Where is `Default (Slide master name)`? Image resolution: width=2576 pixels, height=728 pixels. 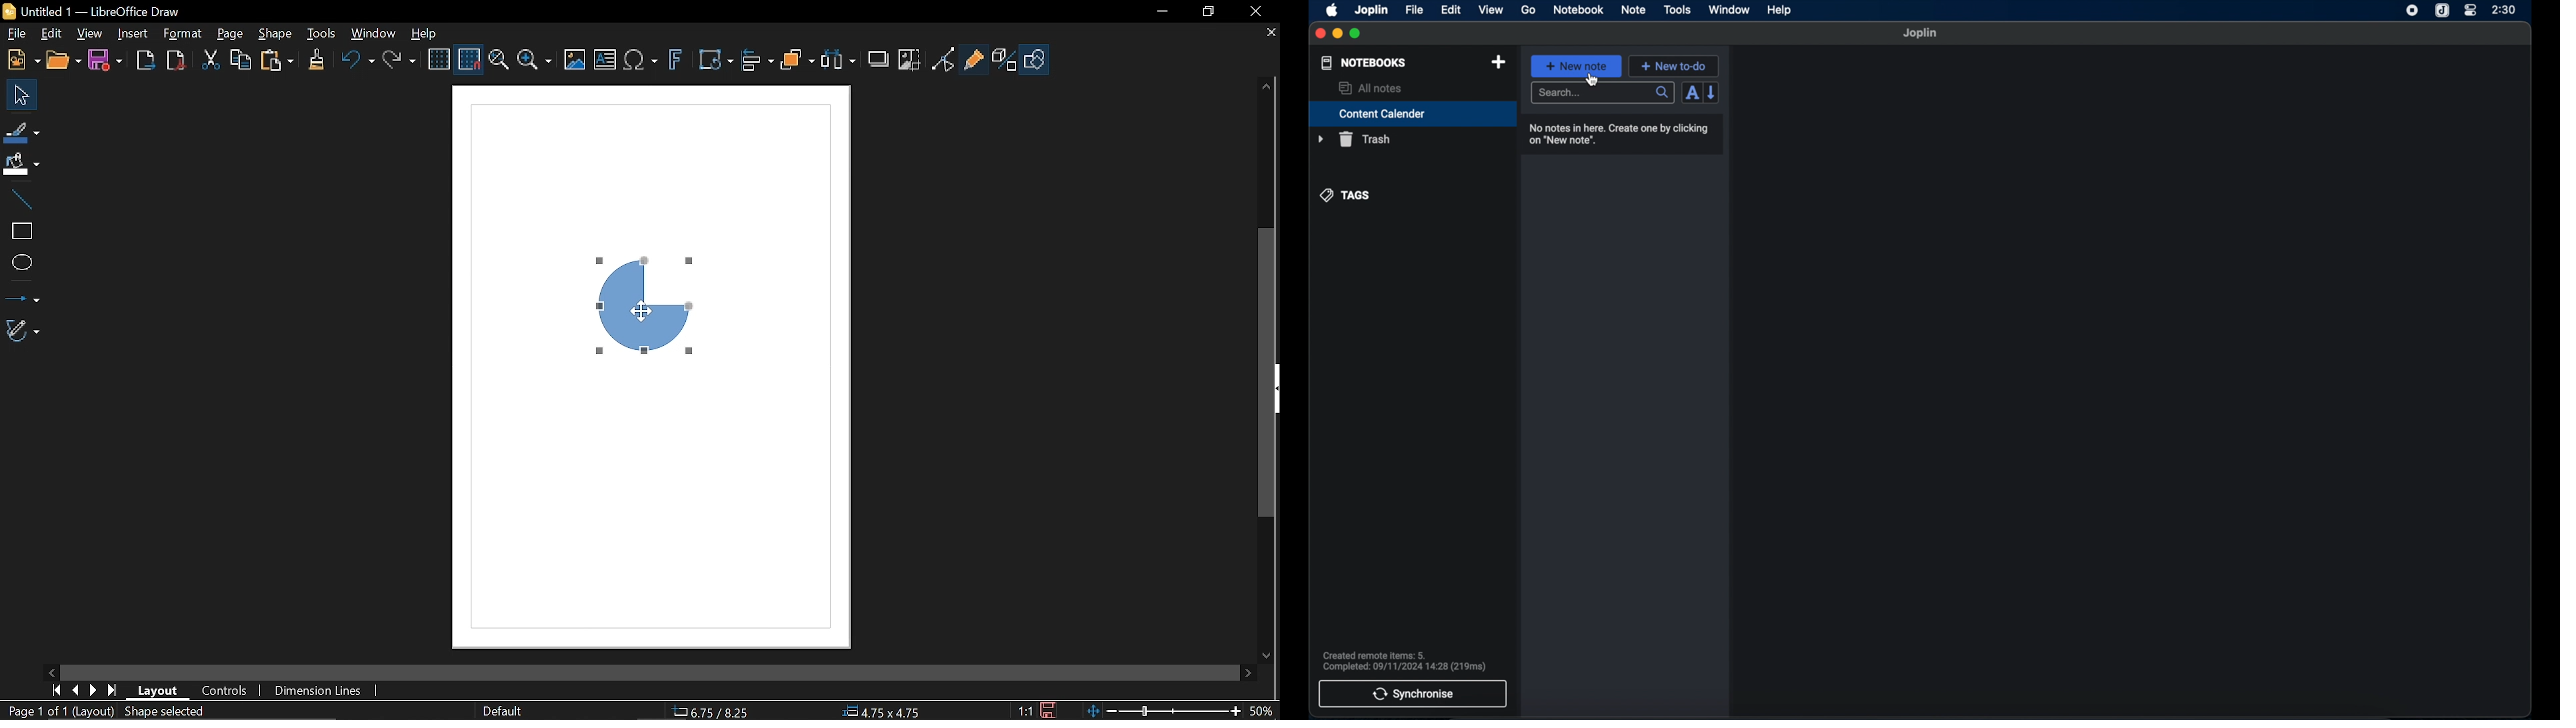 Default (Slide master name) is located at coordinates (504, 711).